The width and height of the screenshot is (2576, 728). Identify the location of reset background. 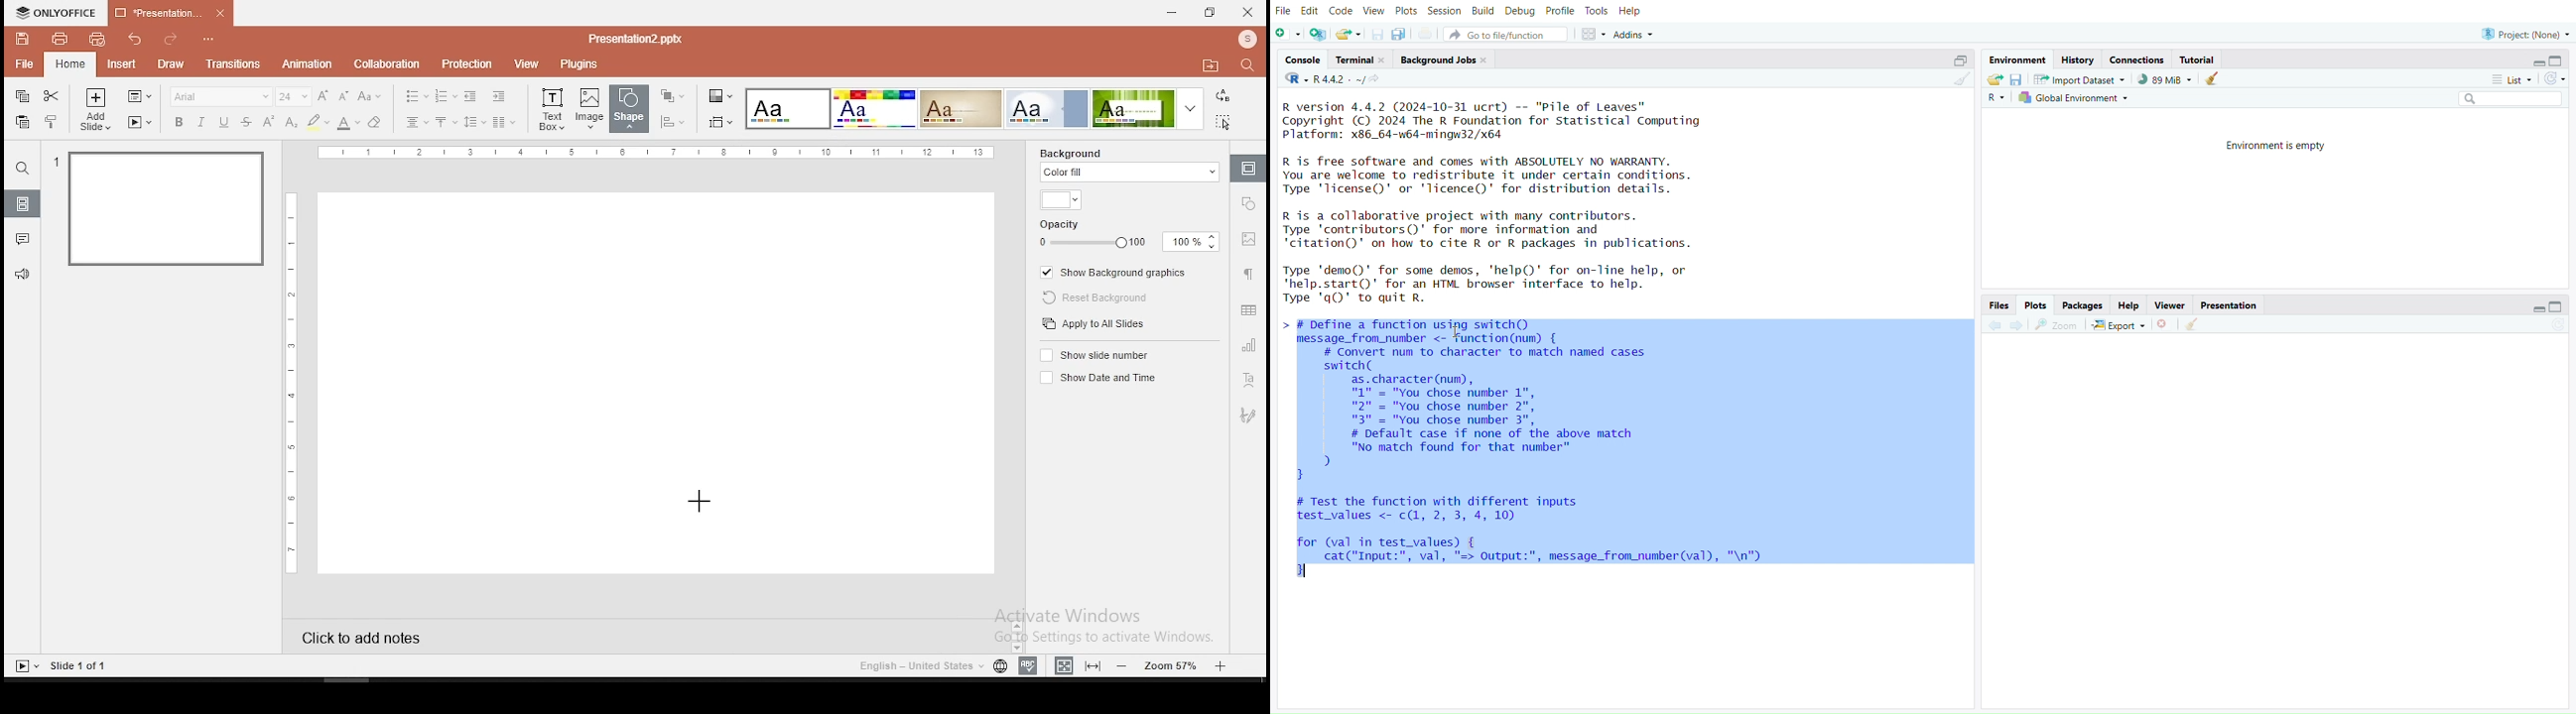
(1090, 295).